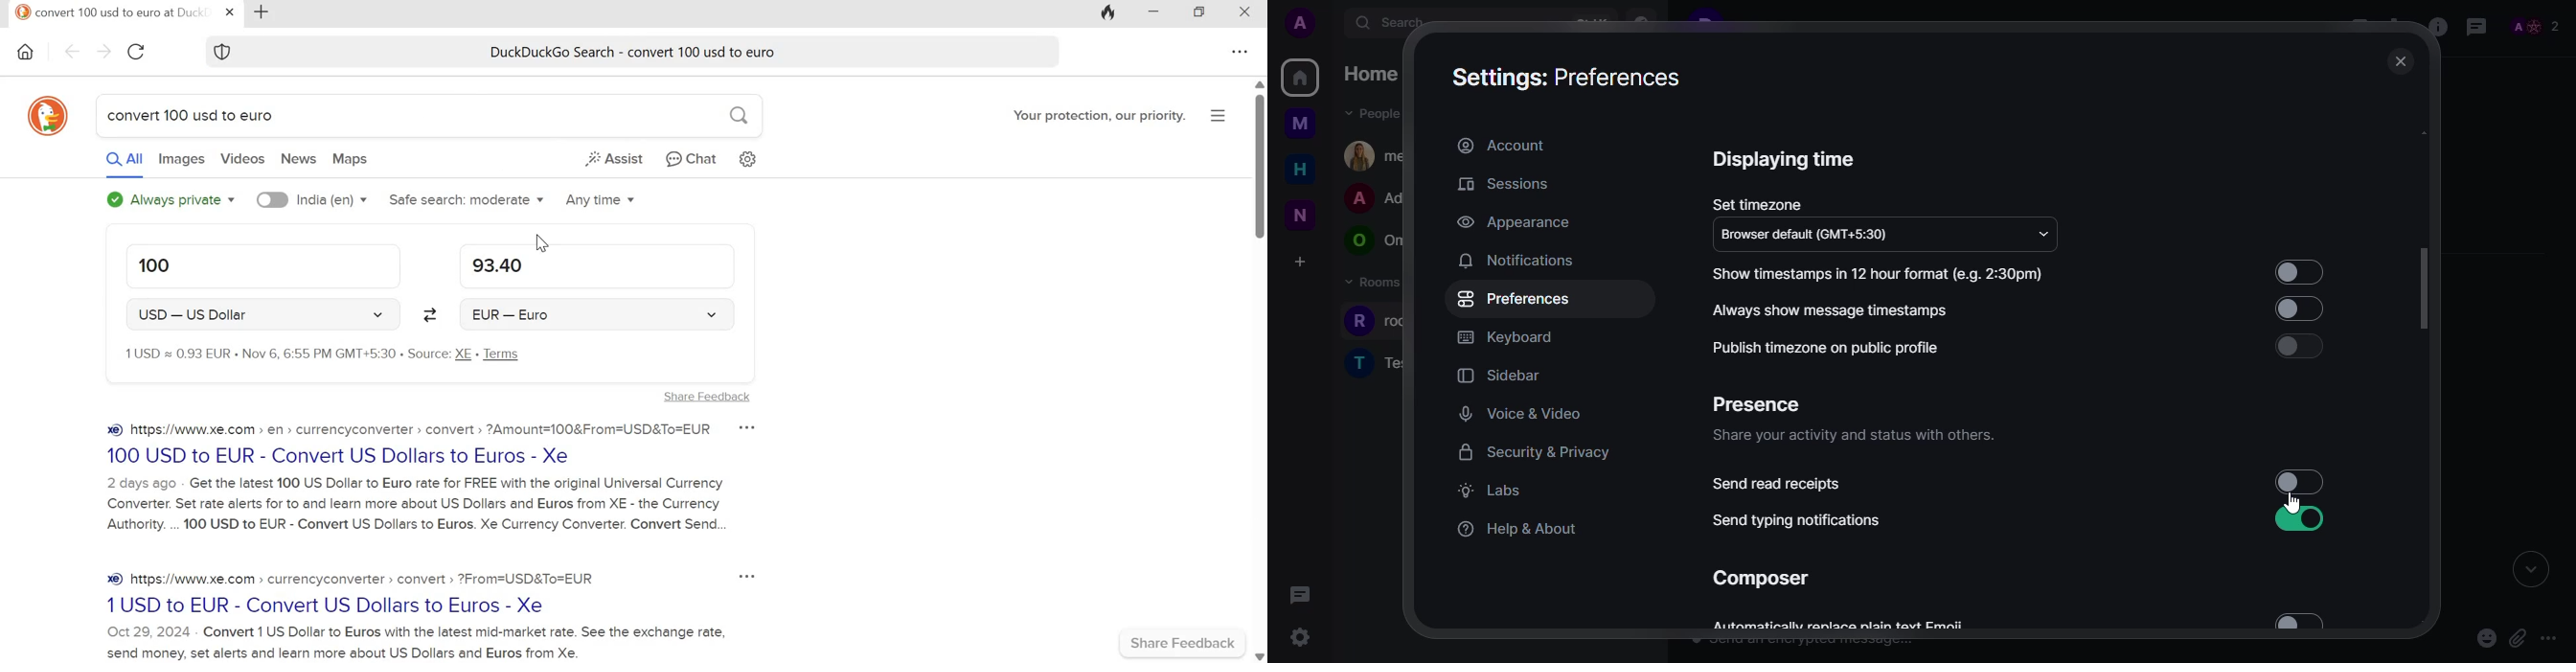 This screenshot has width=2576, height=672. Describe the element at coordinates (1806, 234) in the screenshot. I see `browser default` at that location.